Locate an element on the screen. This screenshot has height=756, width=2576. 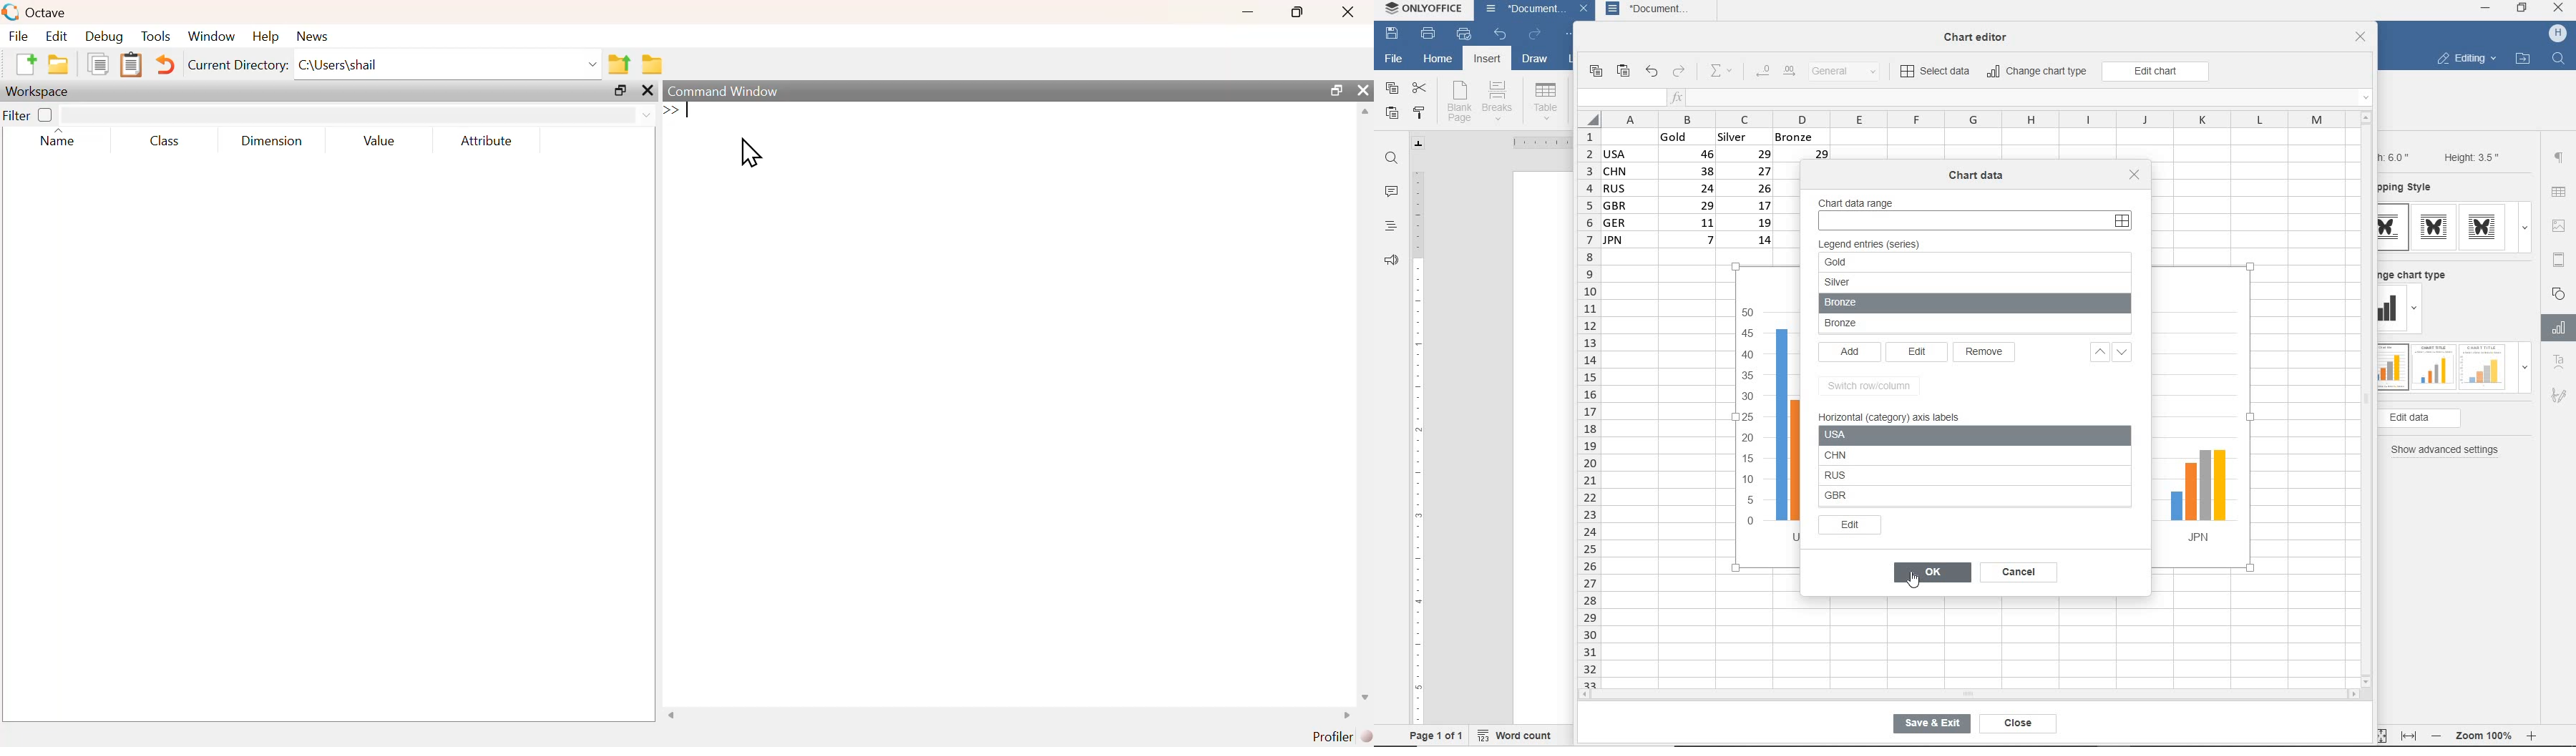
scroll up is located at coordinates (2366, 117).